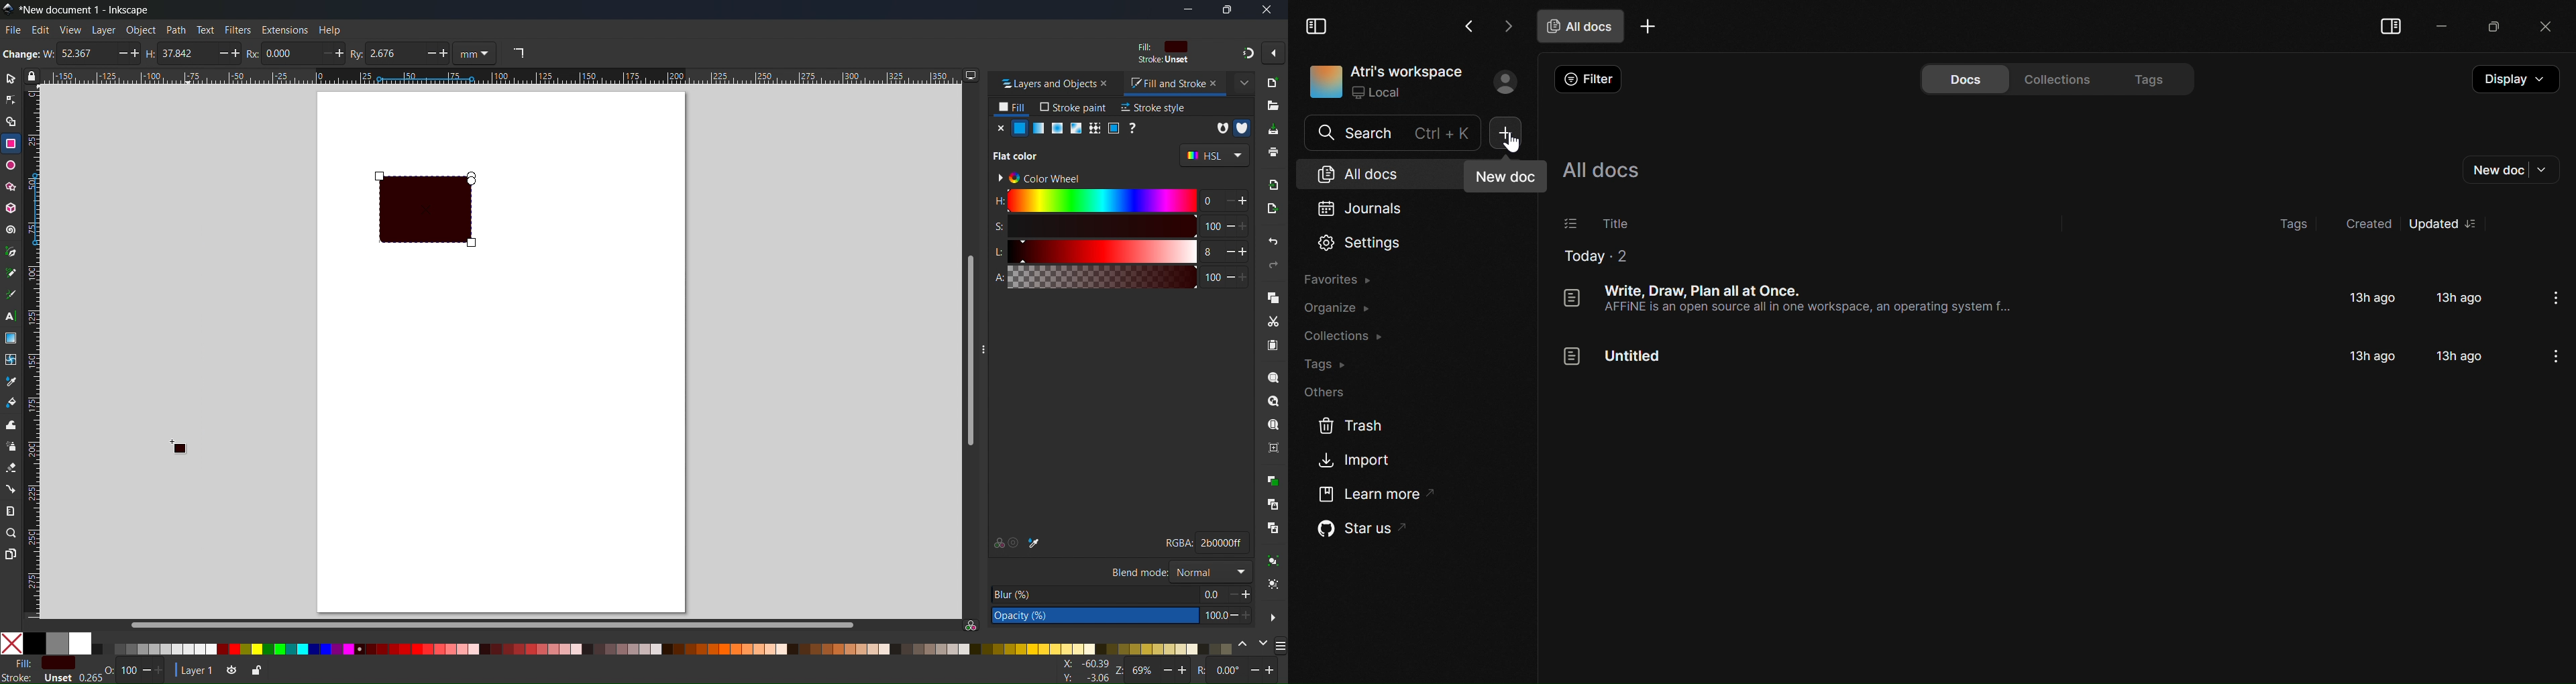 The image size is (2576, 700). What do you see at coordinates (1016, 543) in the screenshot?
I see `Out of gamut` at bounding box center [1016, 543].